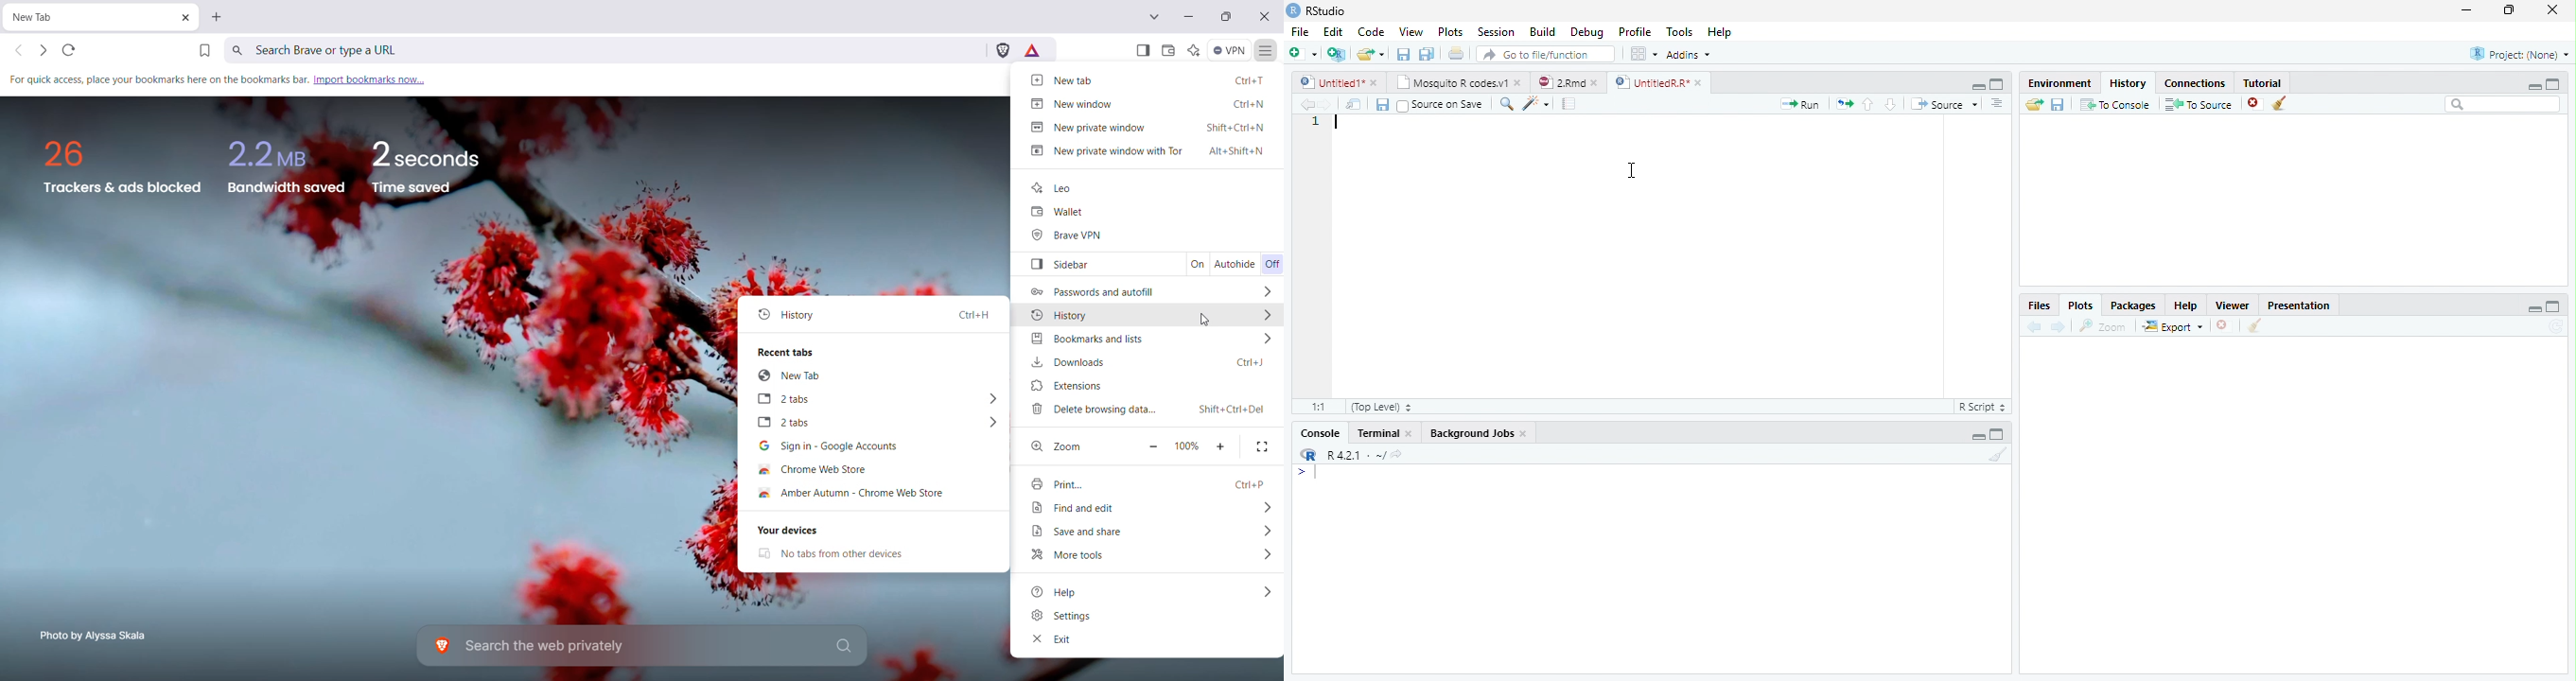  What do you see at coordinates (1327, 82) in the screenshot?
I see `Untitled1` at bounding box center [1327, 82].